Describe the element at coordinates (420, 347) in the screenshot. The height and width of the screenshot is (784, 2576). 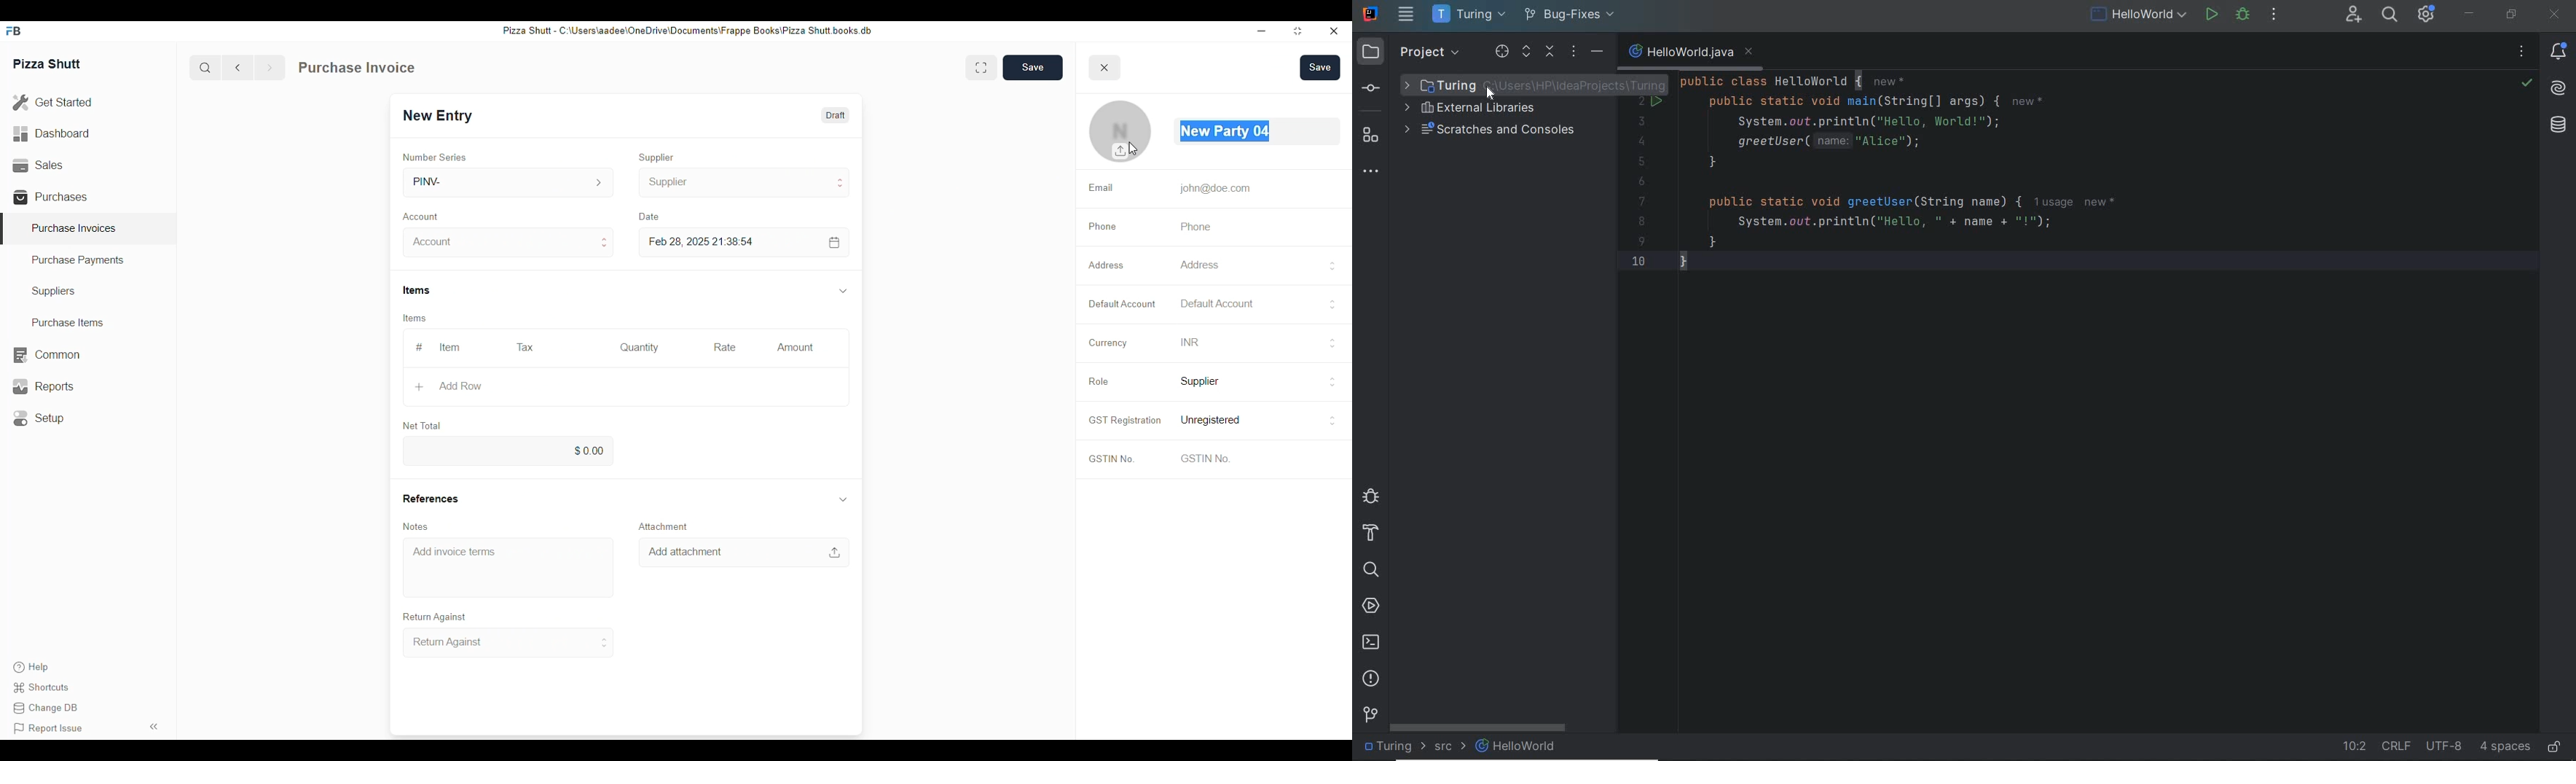
I see `#` at that location.